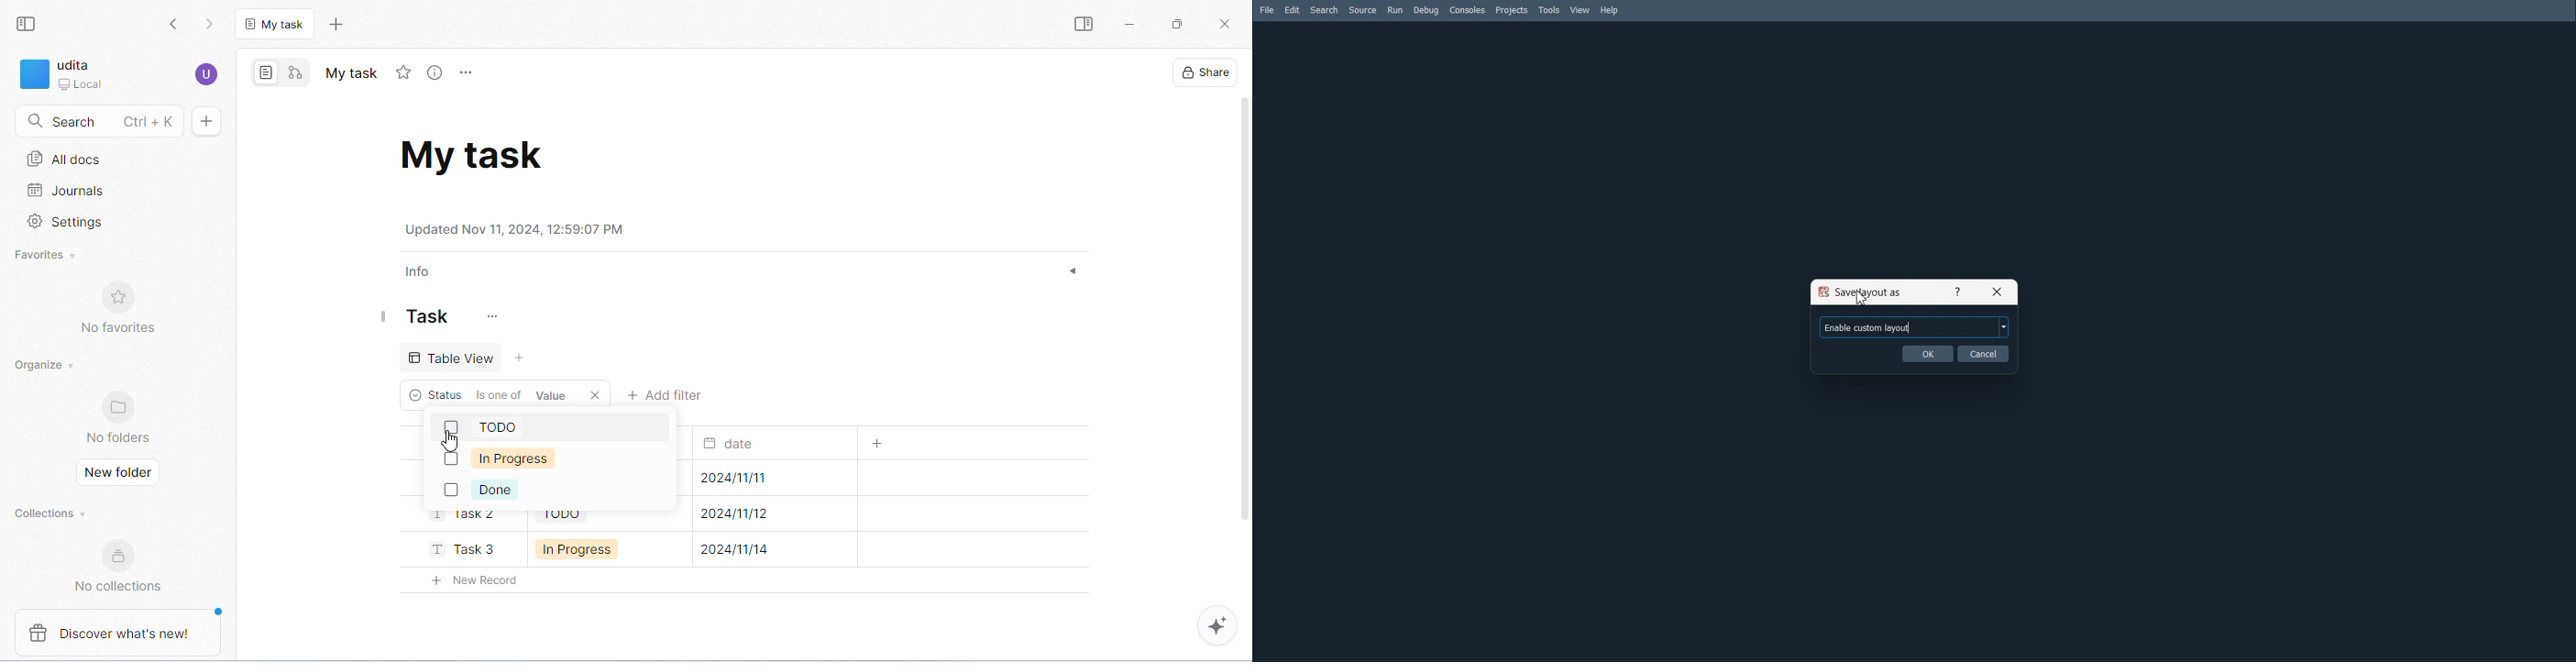  Describe the element at coordinates (1292, 10) in the screenshot. I see `Edit` at that location.